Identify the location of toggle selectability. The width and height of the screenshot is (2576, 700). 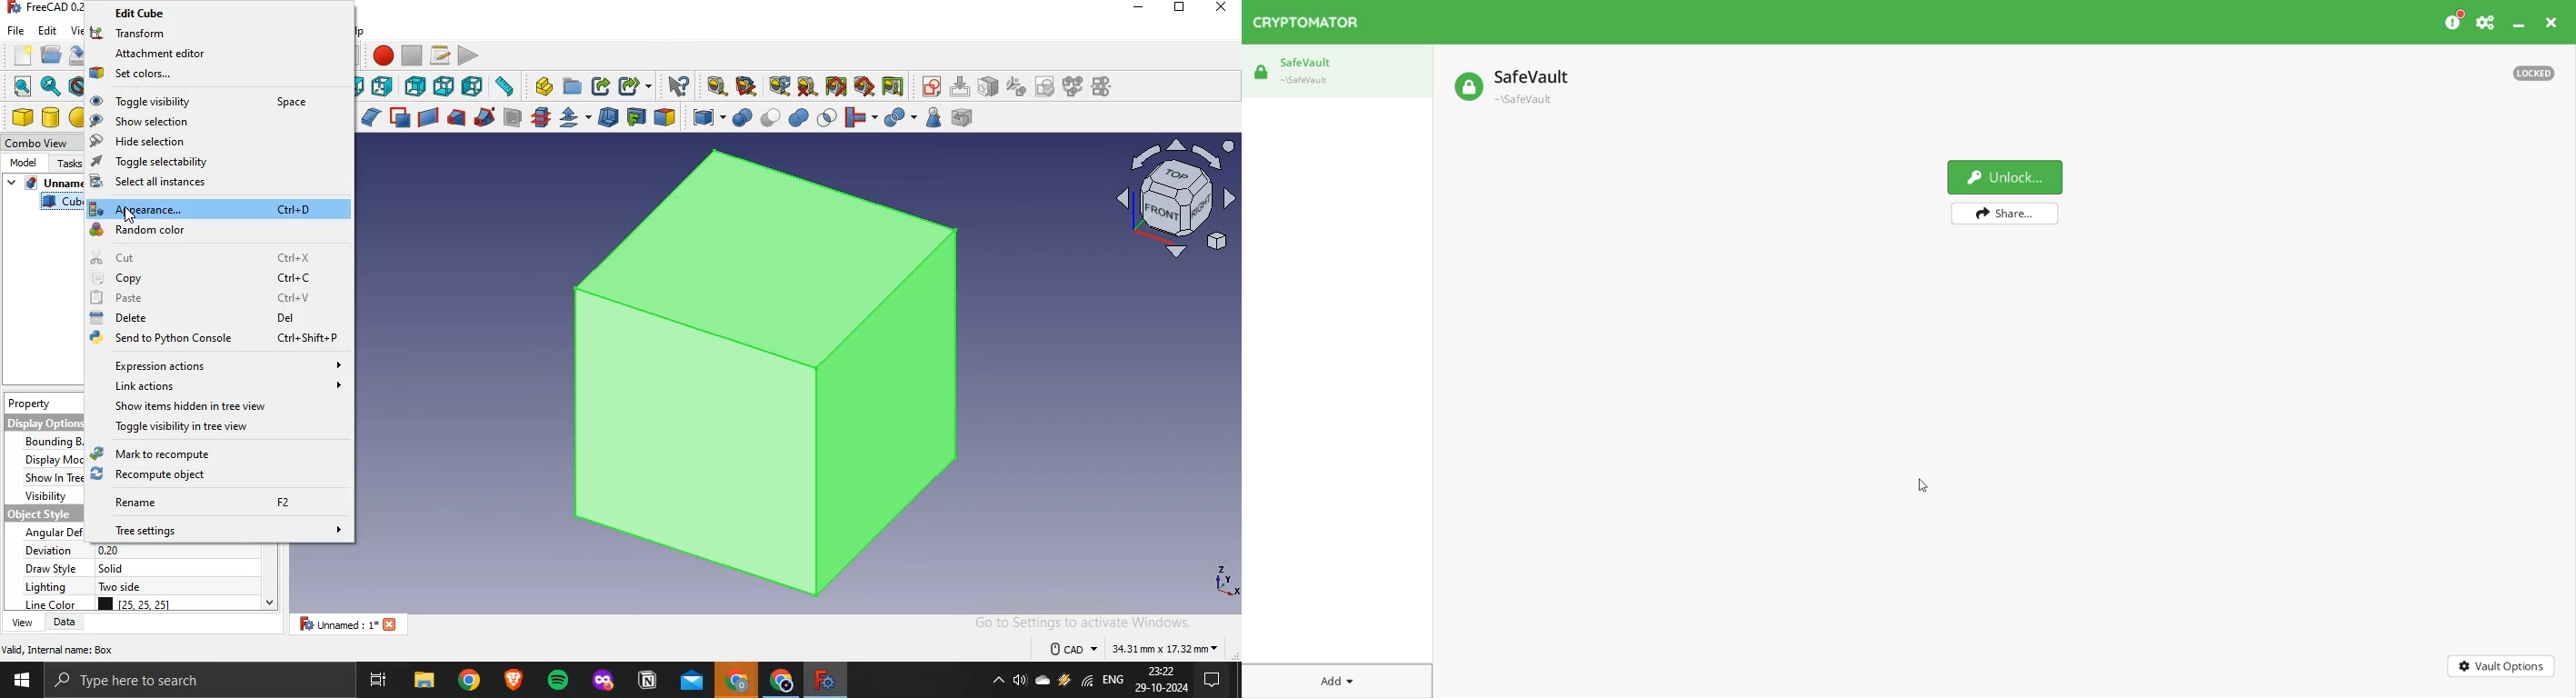
(210, 162).